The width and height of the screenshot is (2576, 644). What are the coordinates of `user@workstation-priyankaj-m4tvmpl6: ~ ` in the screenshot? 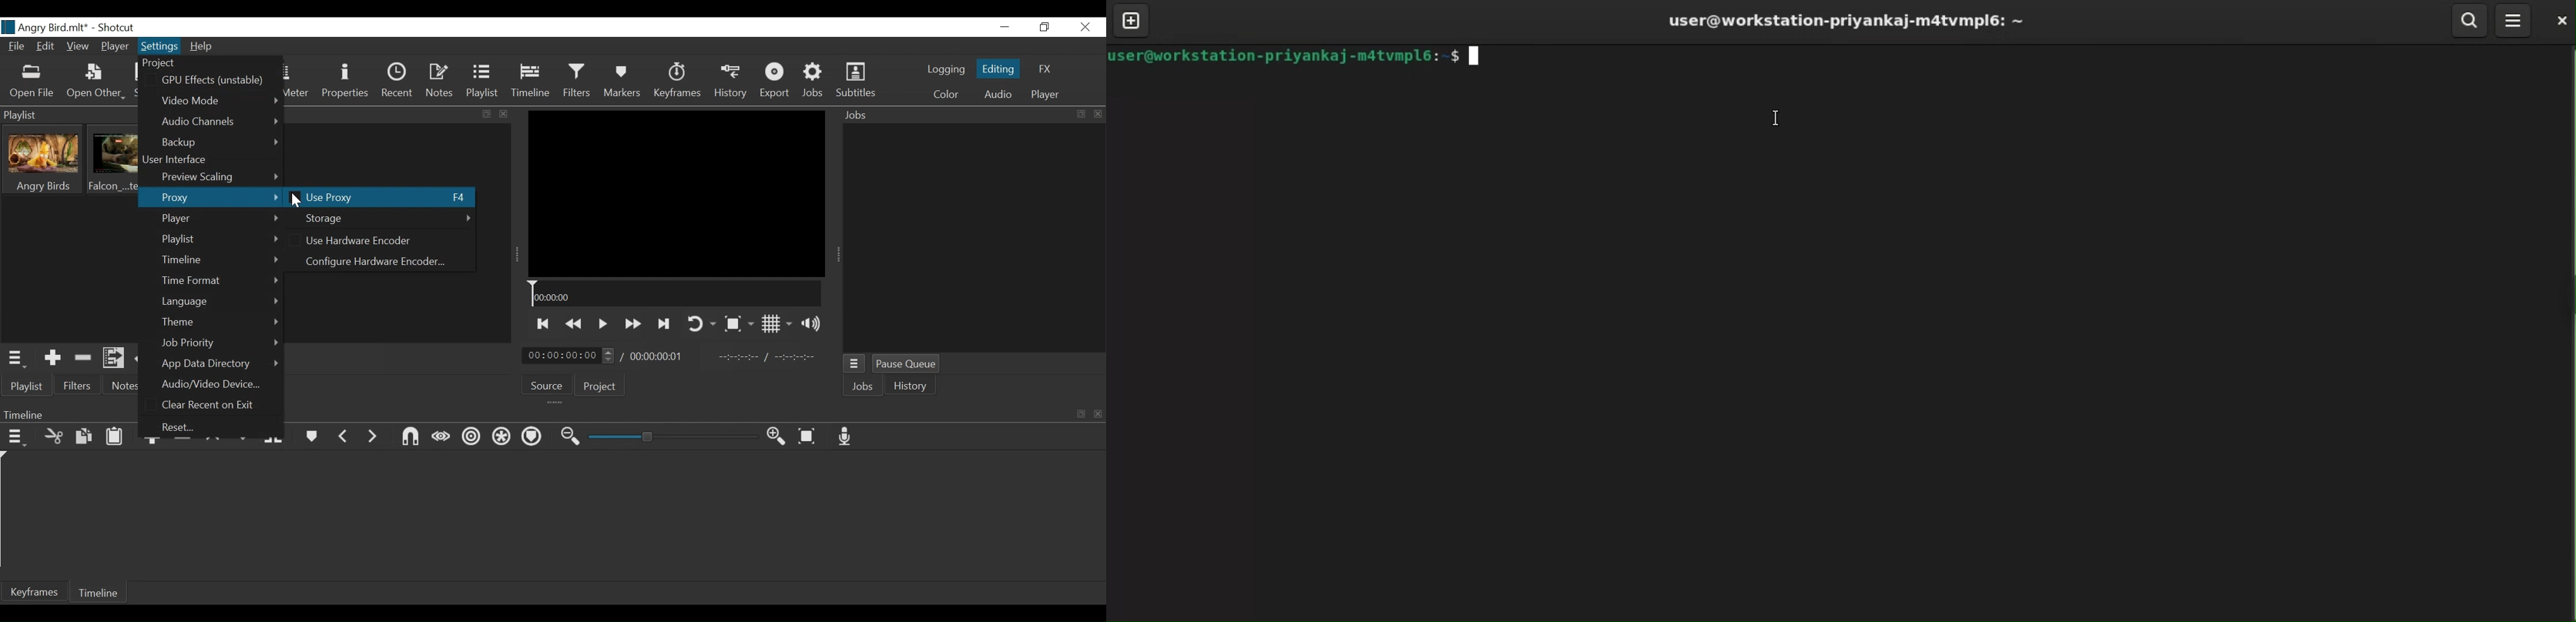 It's located at (1843, 21).